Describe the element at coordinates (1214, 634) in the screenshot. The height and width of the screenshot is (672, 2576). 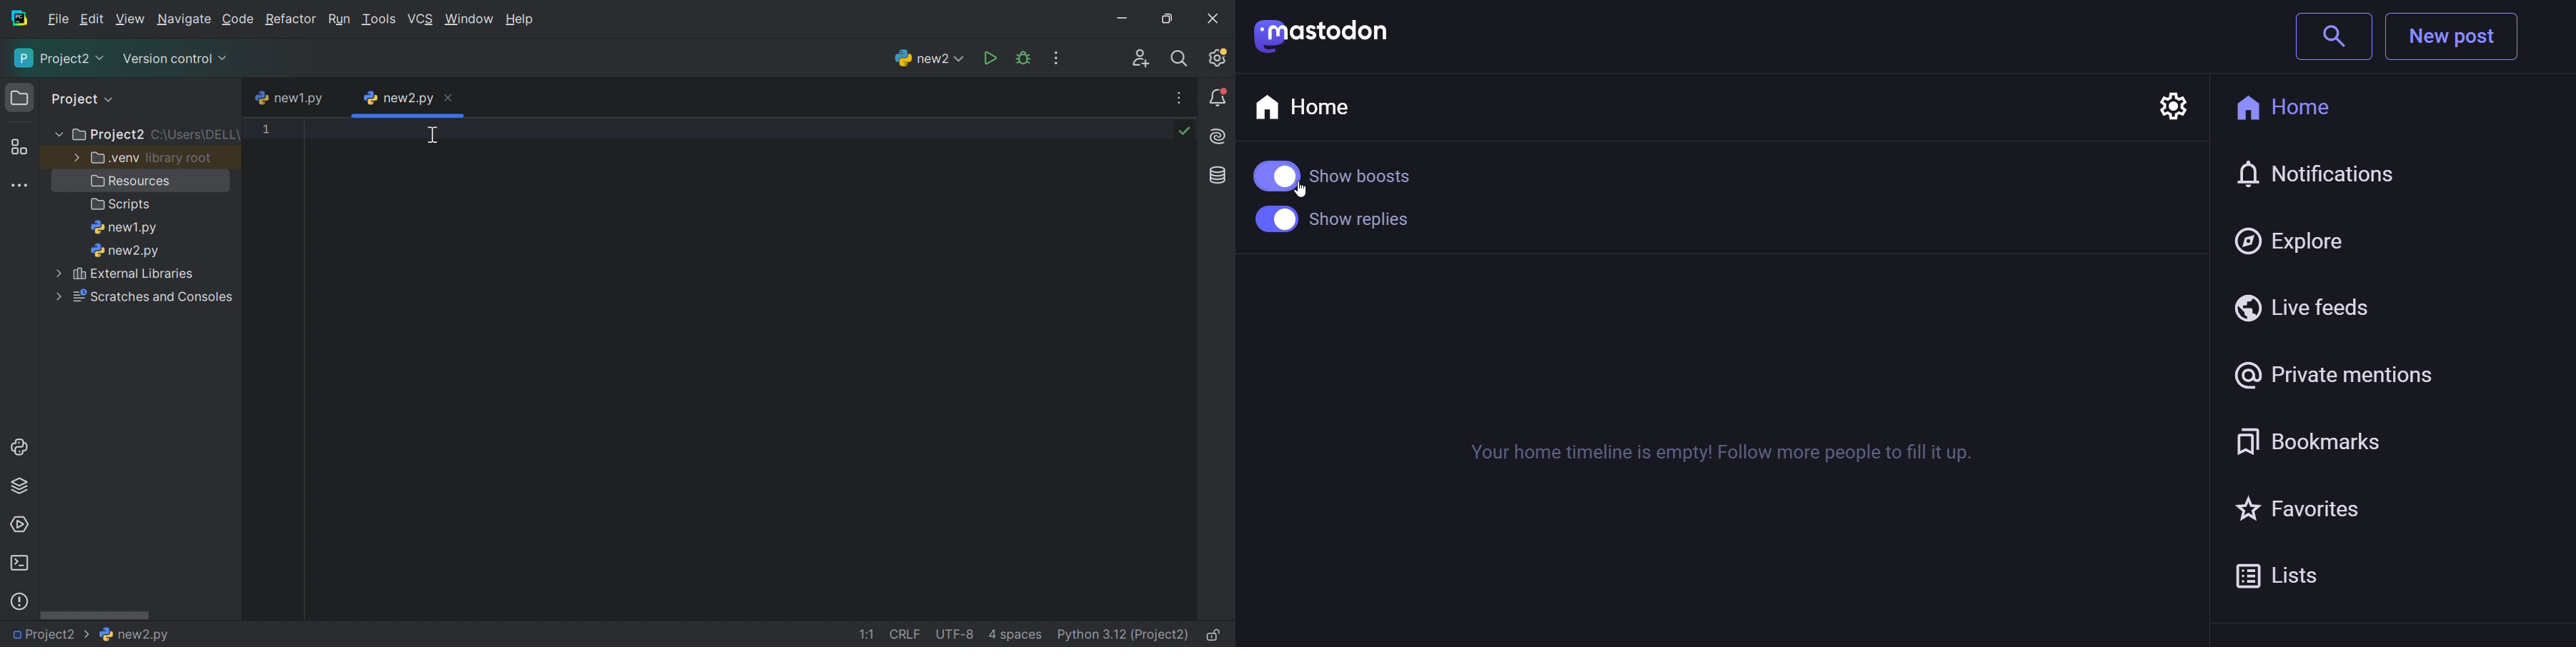
I see `Make file read-only` at that location.